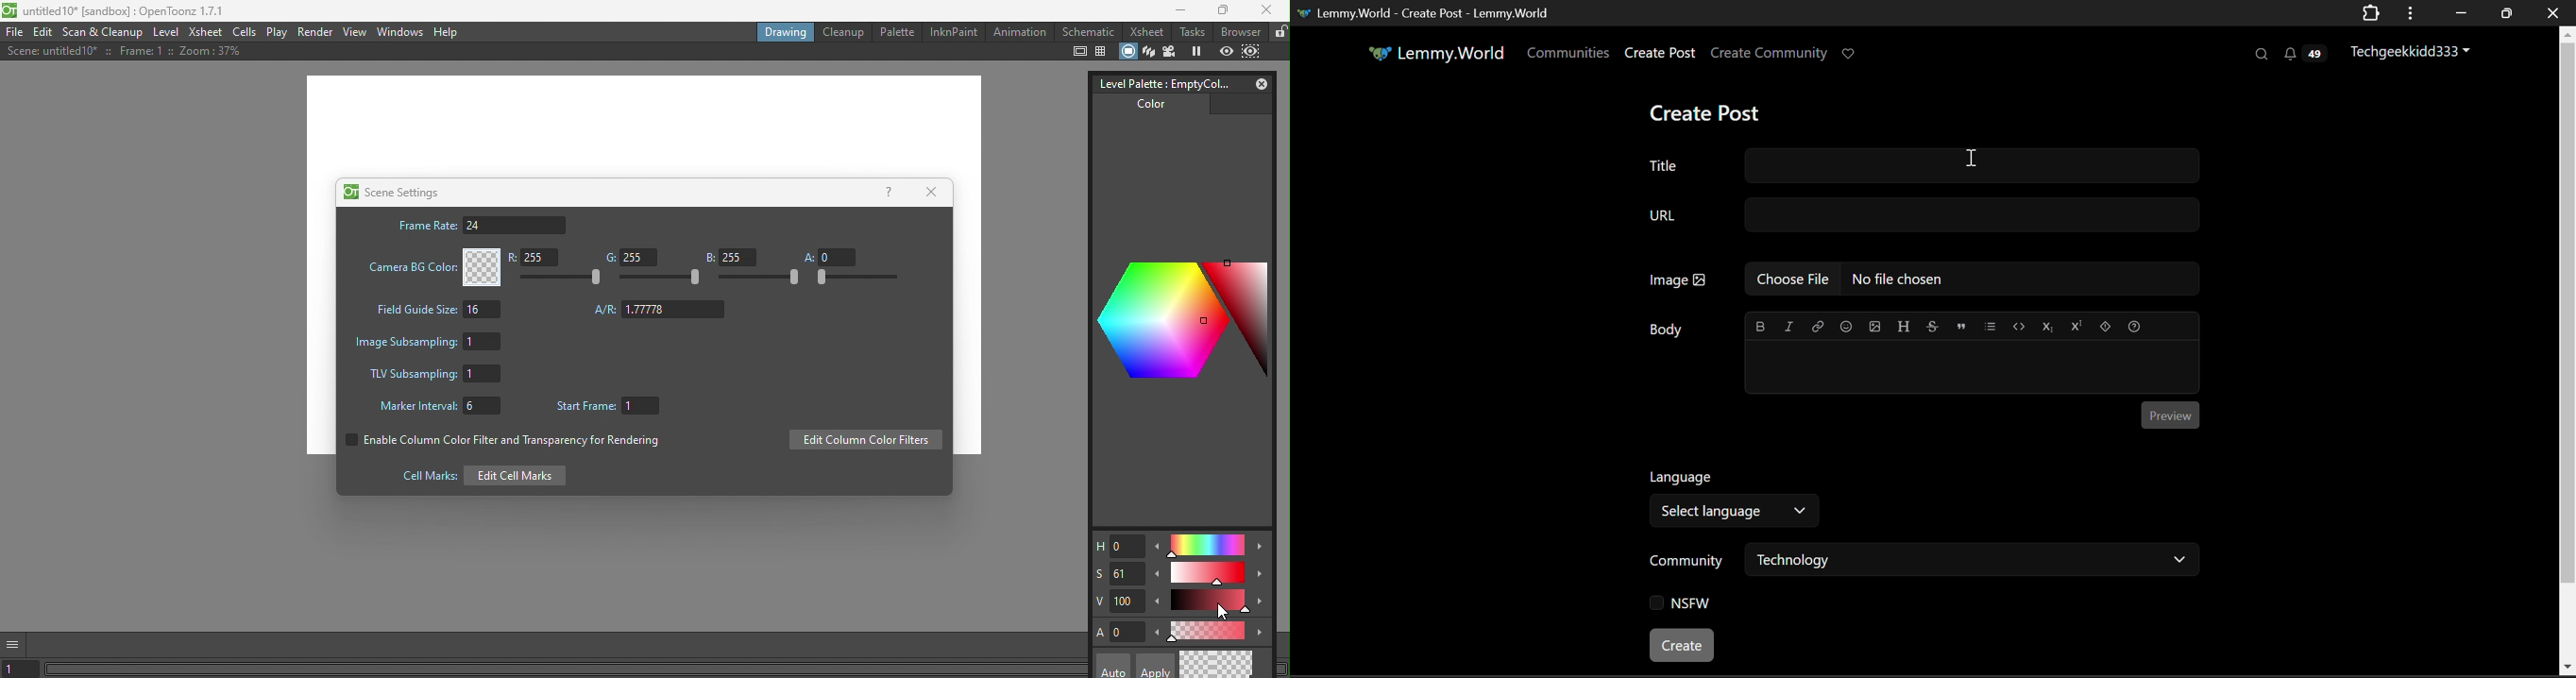 This screenshot has height=700, width=2576. What do you see at coordinates (2018, 327) in the screenshot?
I see `Code` at bounding box center [2018, 327].